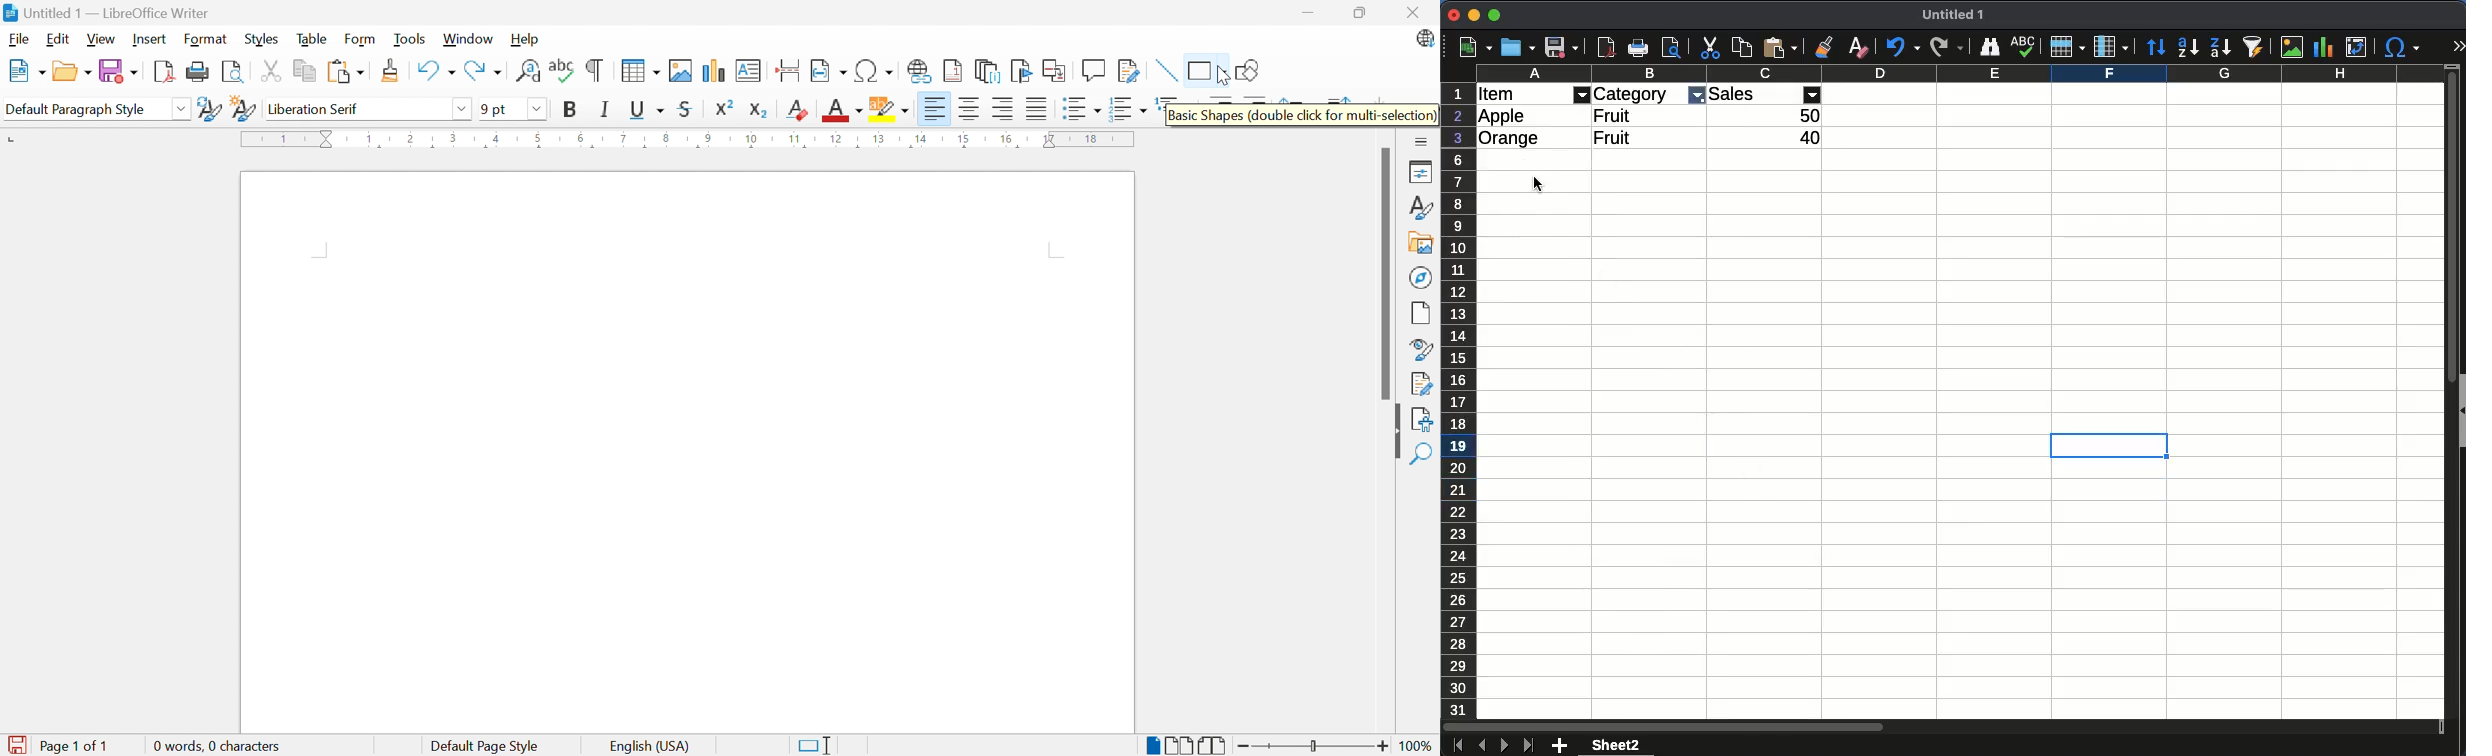 This screenshot has width=2492, height=756. I want to click on 40, so click(1810, 138).